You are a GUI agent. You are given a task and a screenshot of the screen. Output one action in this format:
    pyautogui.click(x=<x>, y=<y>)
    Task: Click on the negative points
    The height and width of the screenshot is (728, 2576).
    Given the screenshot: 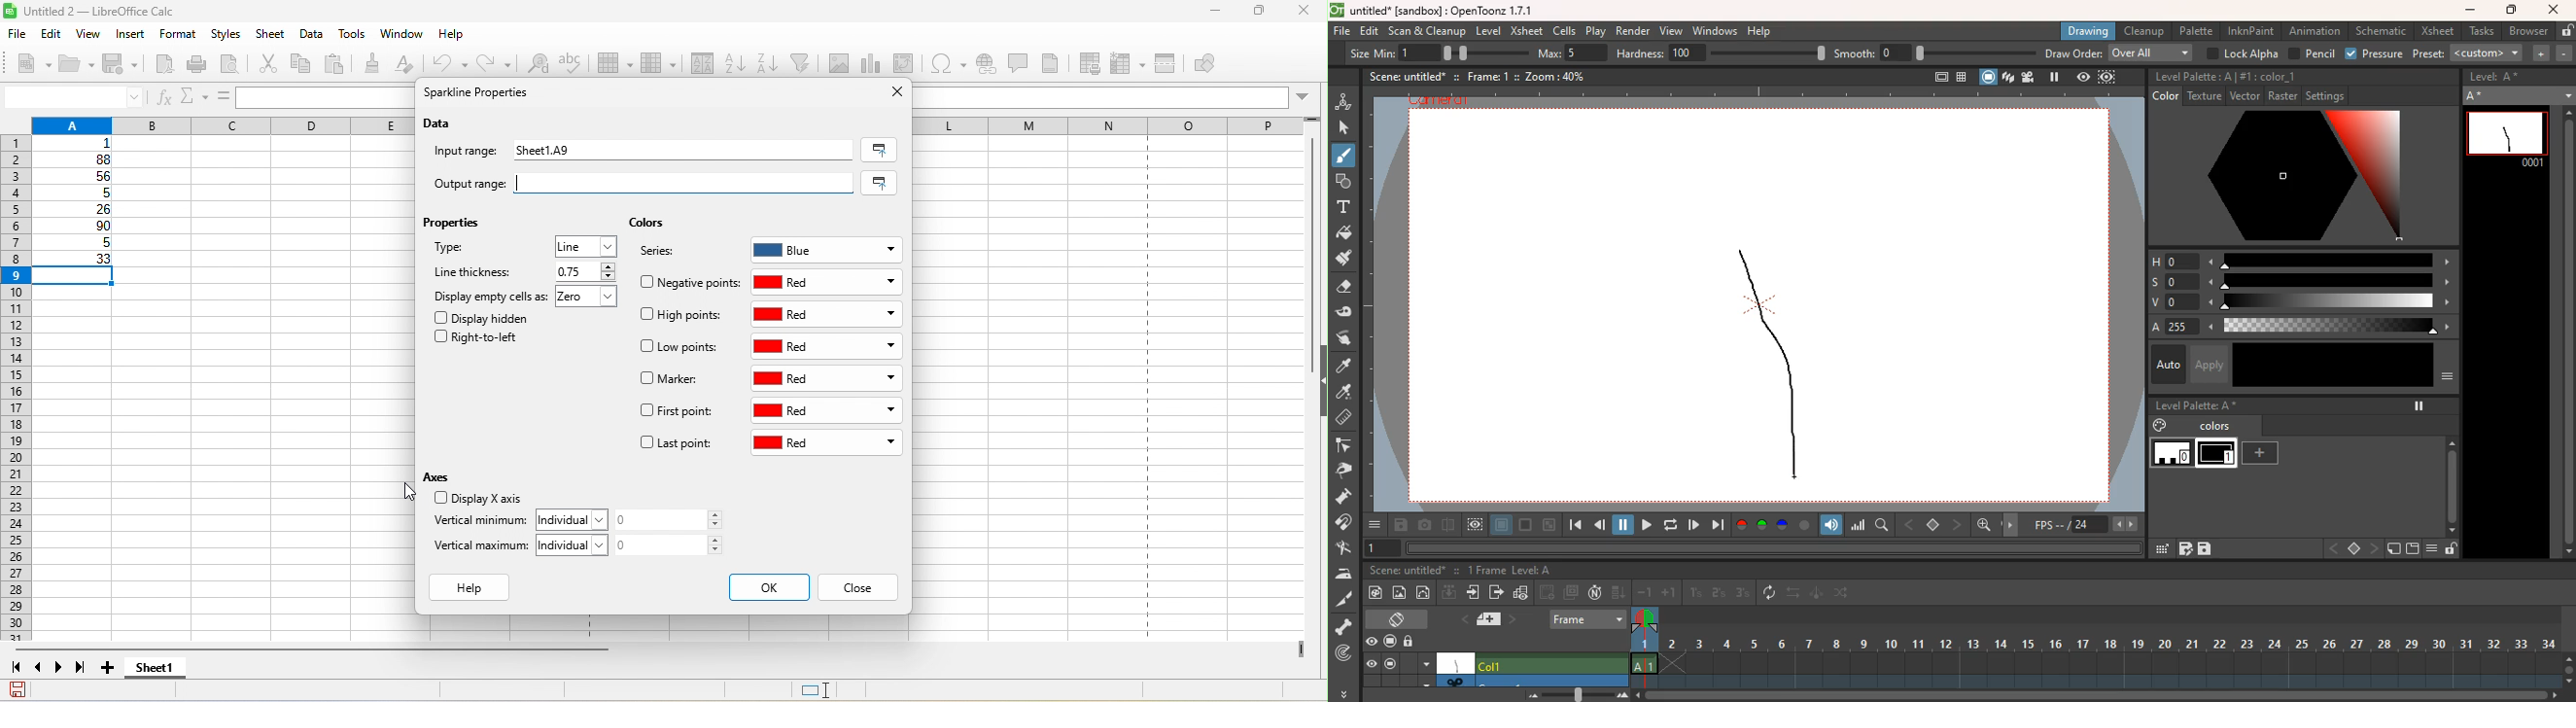 What is the action you would take?
    pyautogui.click(x=690, y=282)
    